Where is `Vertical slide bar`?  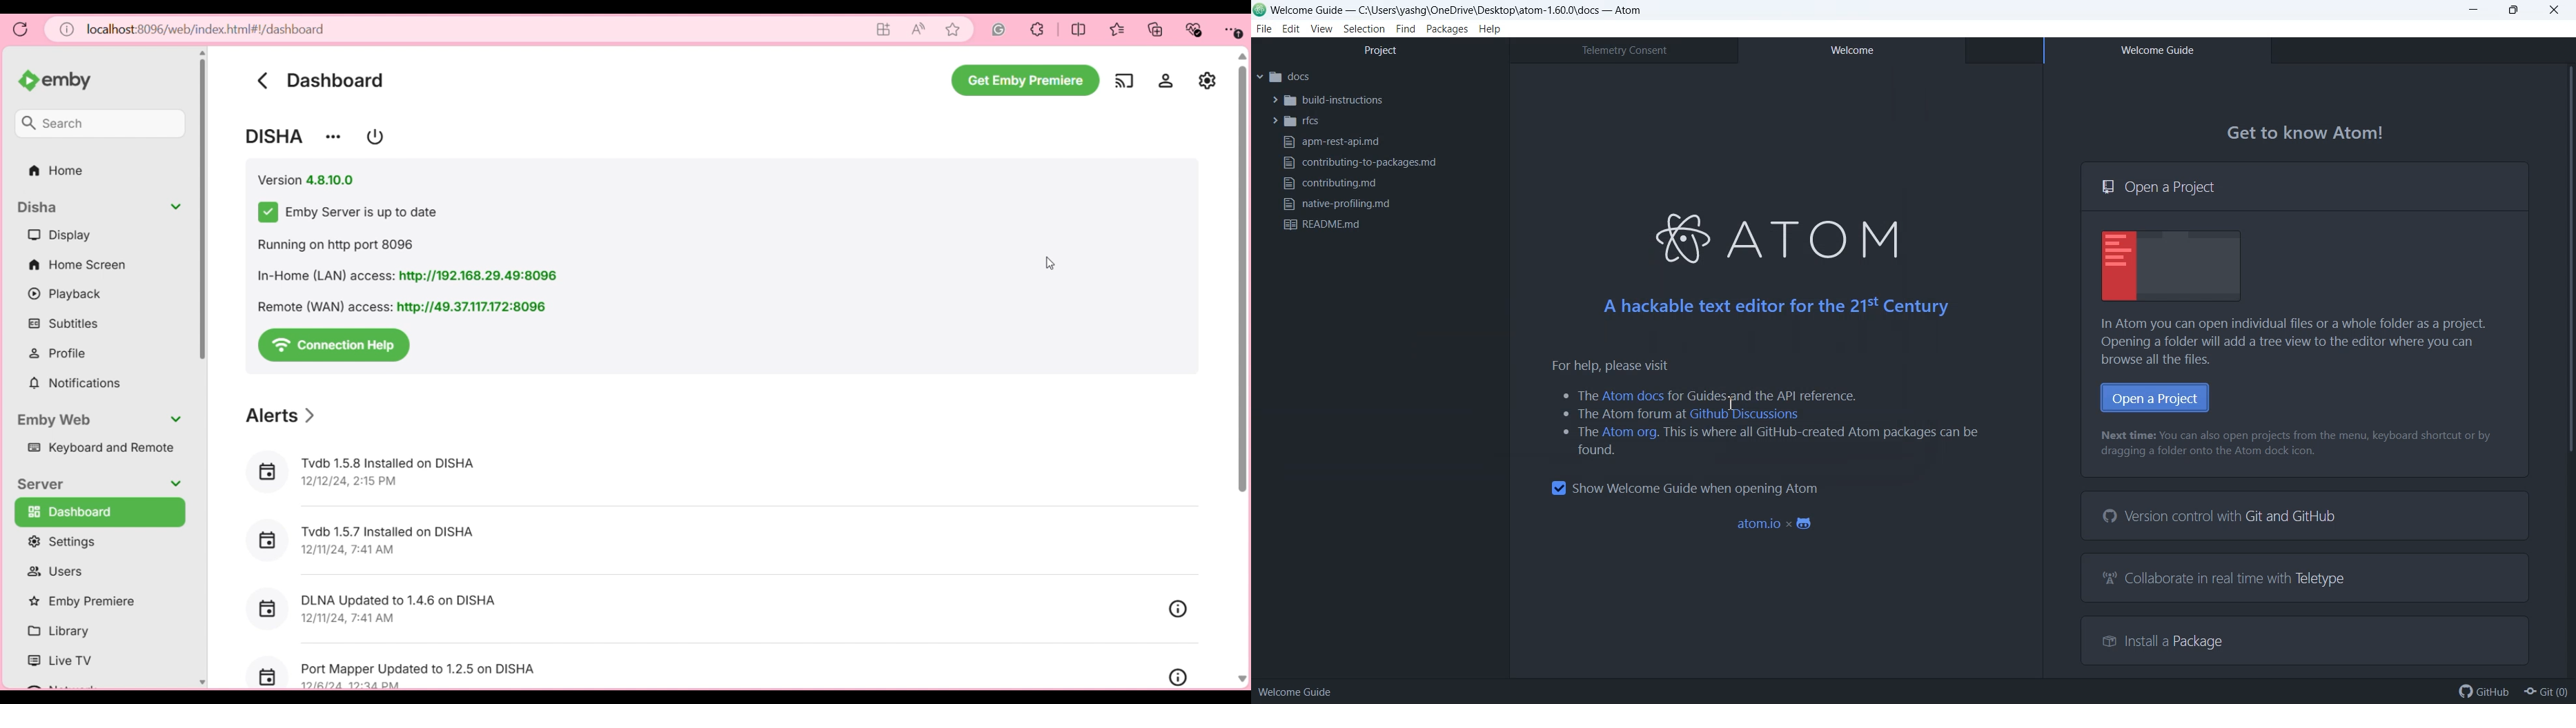 Vertical slide bar is located at coordinates (204, 369).